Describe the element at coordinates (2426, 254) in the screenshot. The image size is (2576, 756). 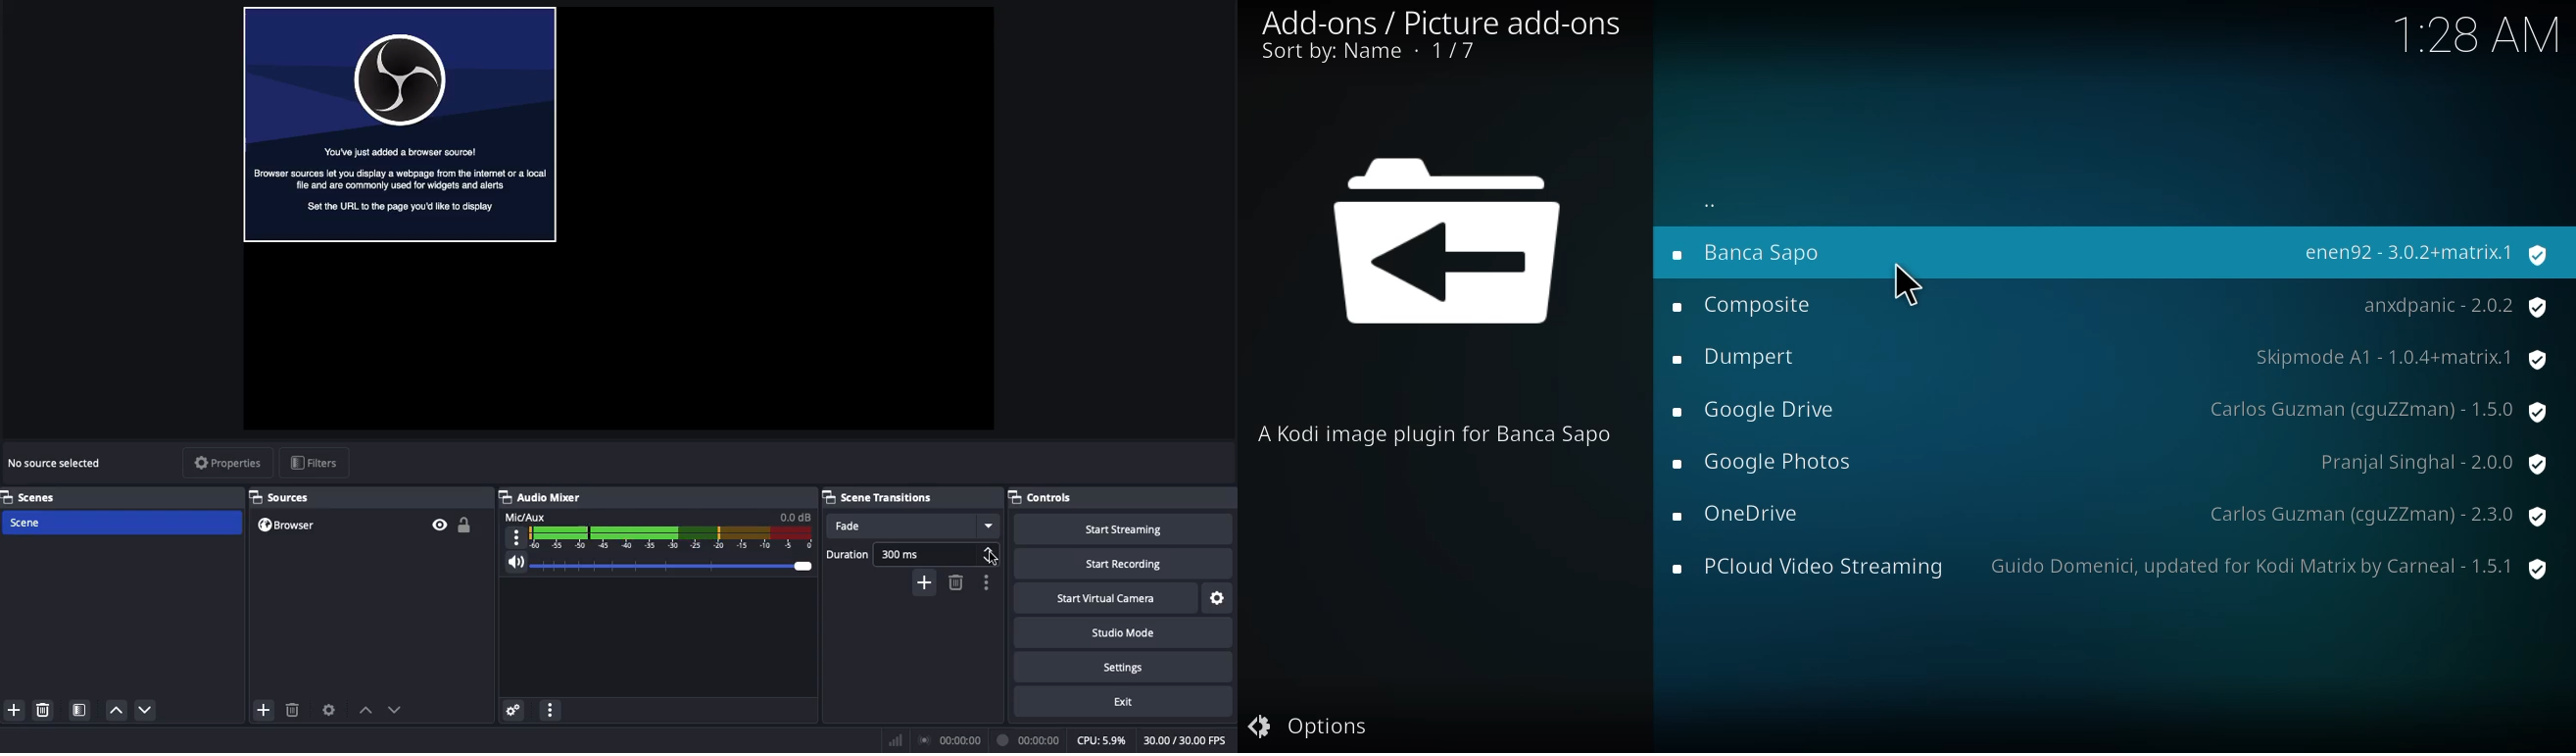
I see `version` at that location.